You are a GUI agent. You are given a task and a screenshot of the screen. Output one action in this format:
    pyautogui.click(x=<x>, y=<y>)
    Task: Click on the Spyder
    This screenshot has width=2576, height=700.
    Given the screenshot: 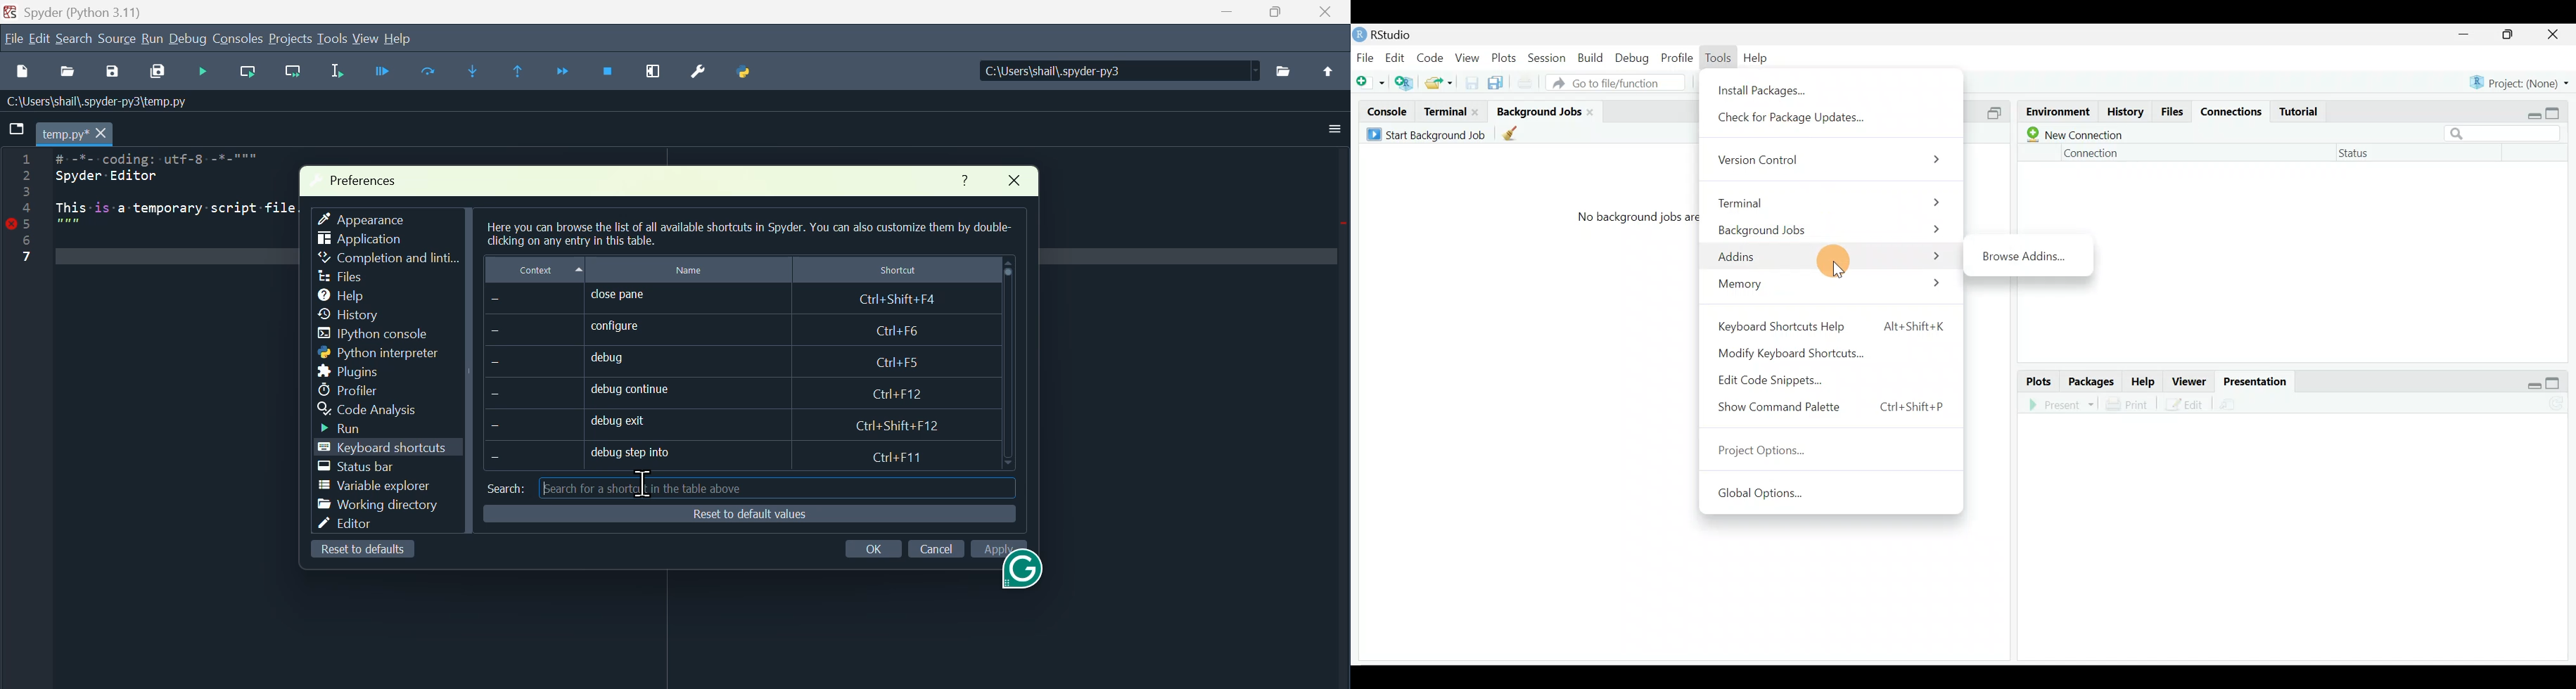 What is the action you would take?
    pyautogui.click(x=87, y=11)
    